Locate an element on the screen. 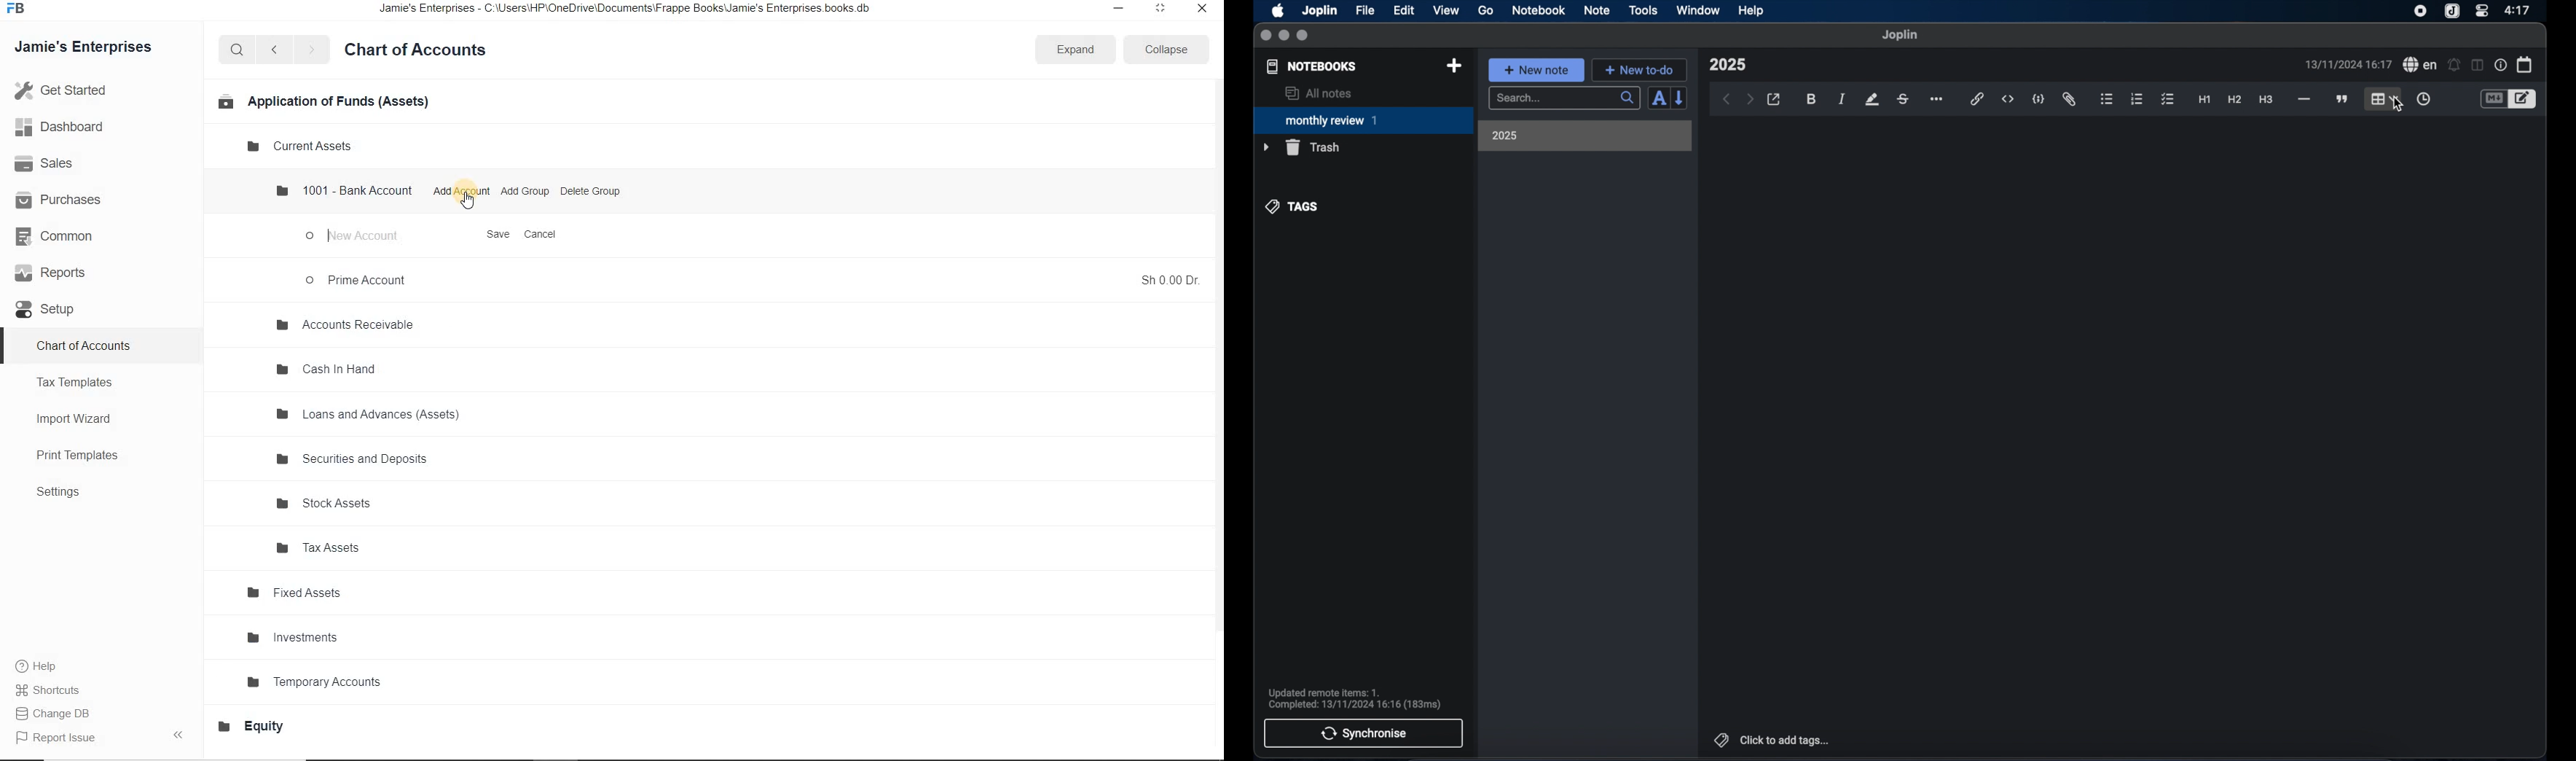 The image size is (2576, 784). Change DB is located at coordinates (57, 714).